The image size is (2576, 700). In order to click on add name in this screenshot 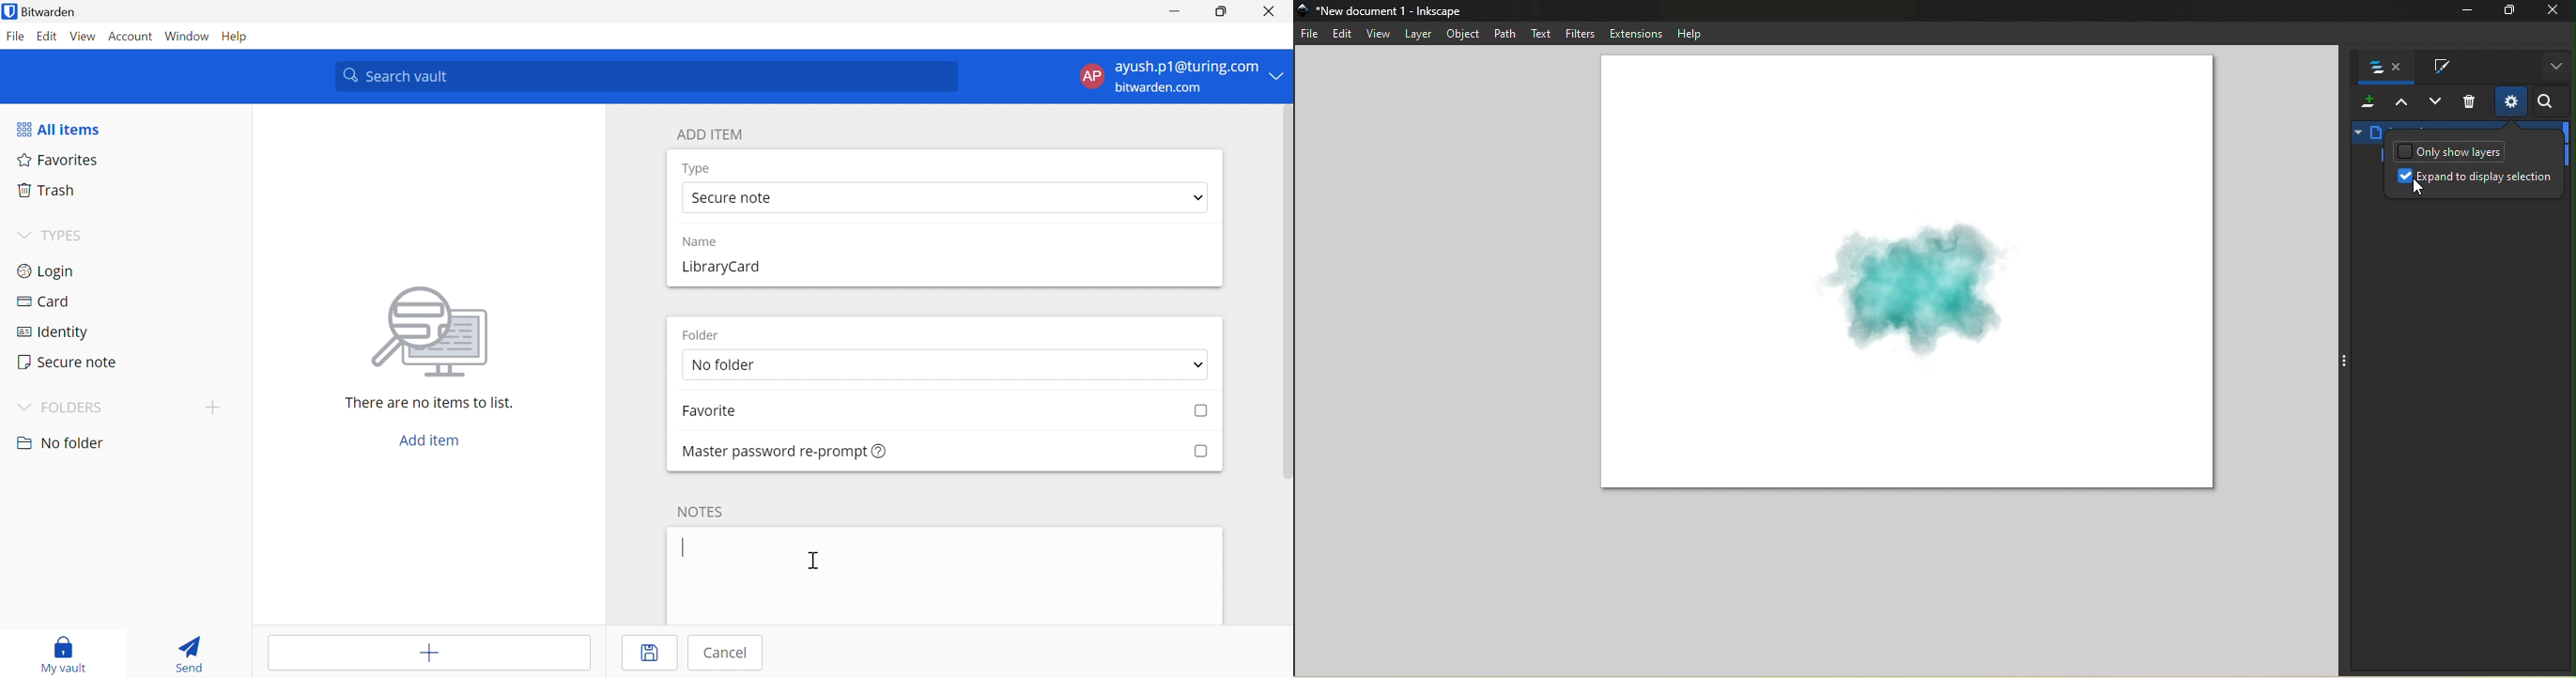, I will do `click(944, 270)`.